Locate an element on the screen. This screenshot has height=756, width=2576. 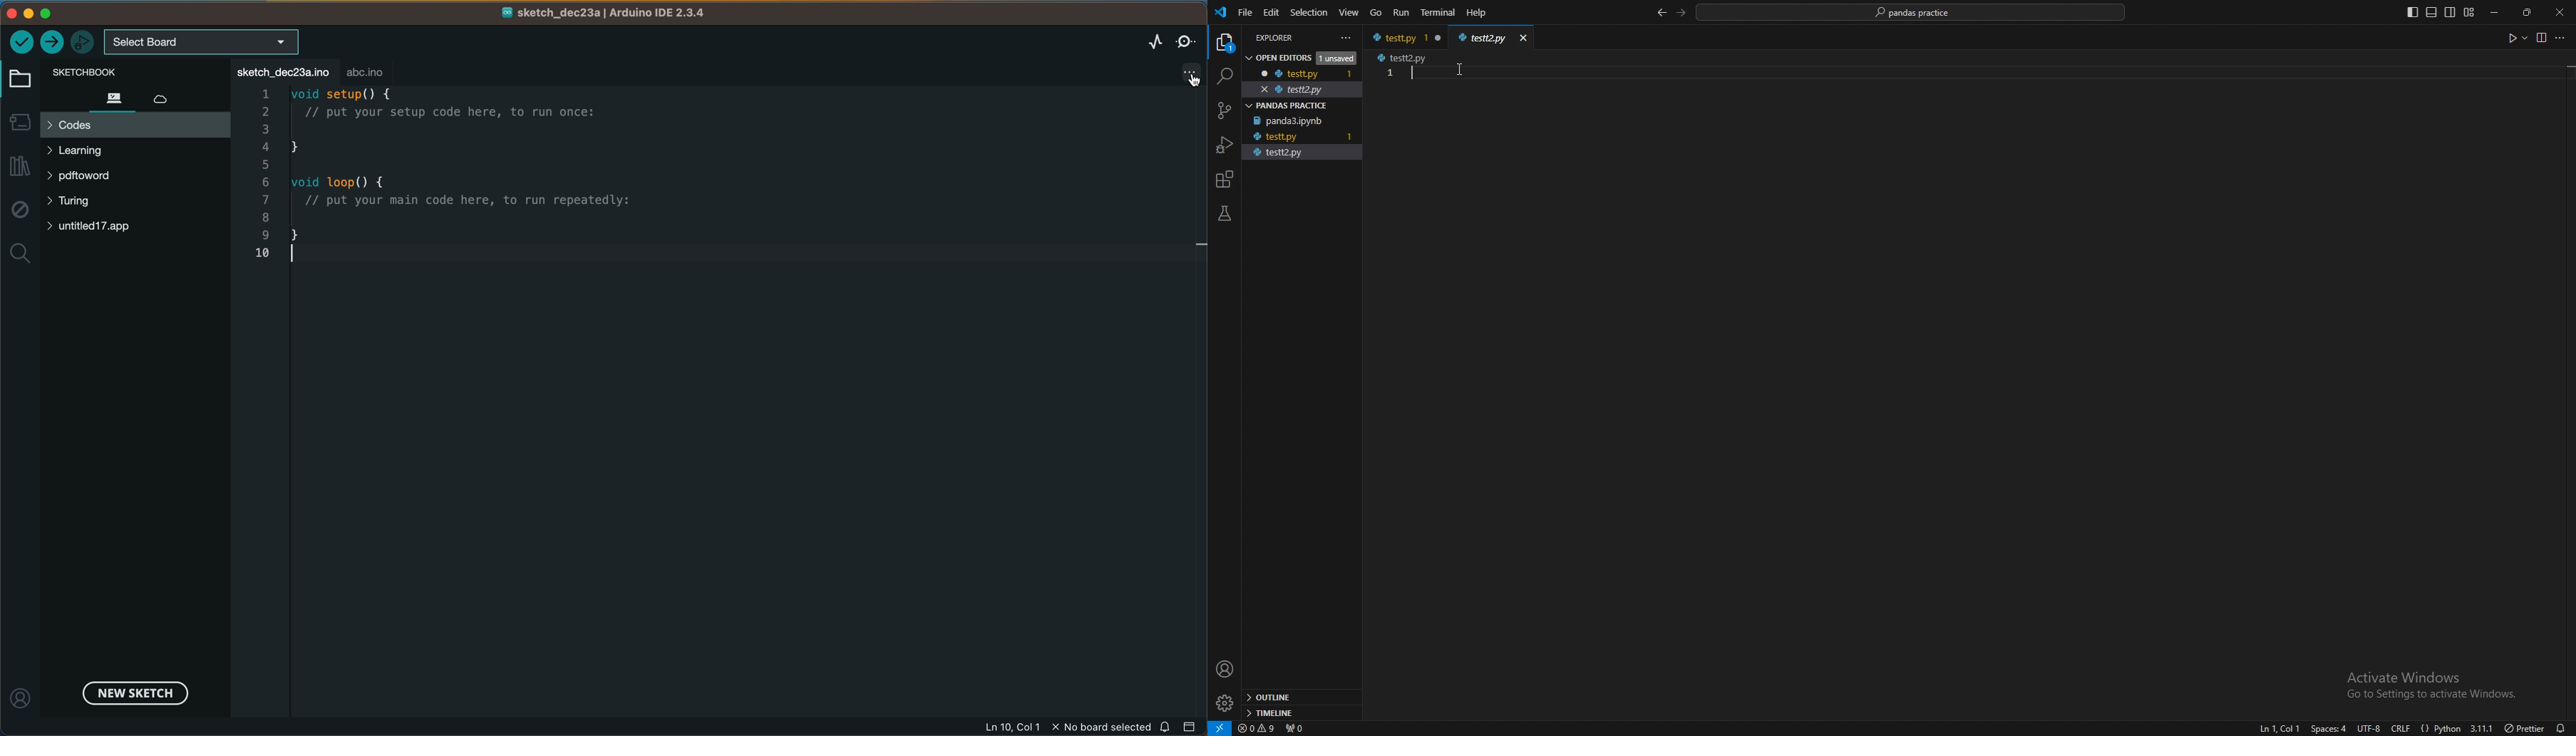
ports forwarded is located at coordinates (1294, 727).